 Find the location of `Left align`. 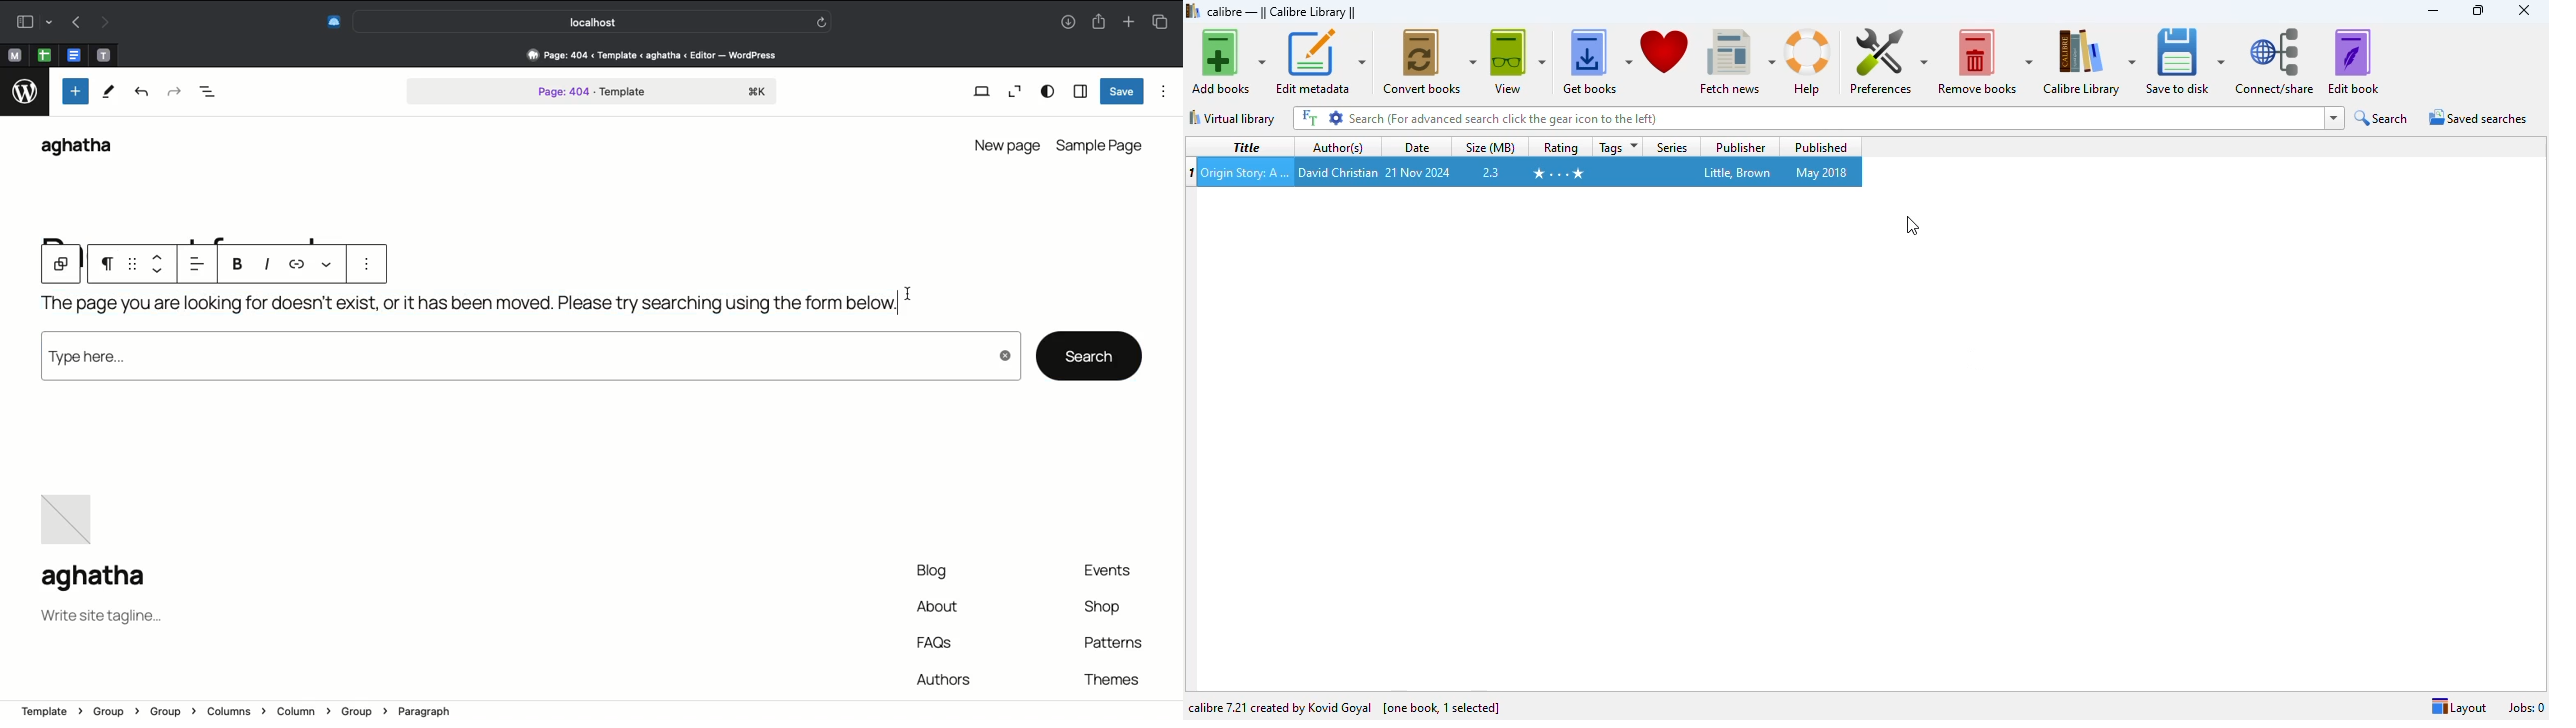

Left align is located at coordinates (201, 265).